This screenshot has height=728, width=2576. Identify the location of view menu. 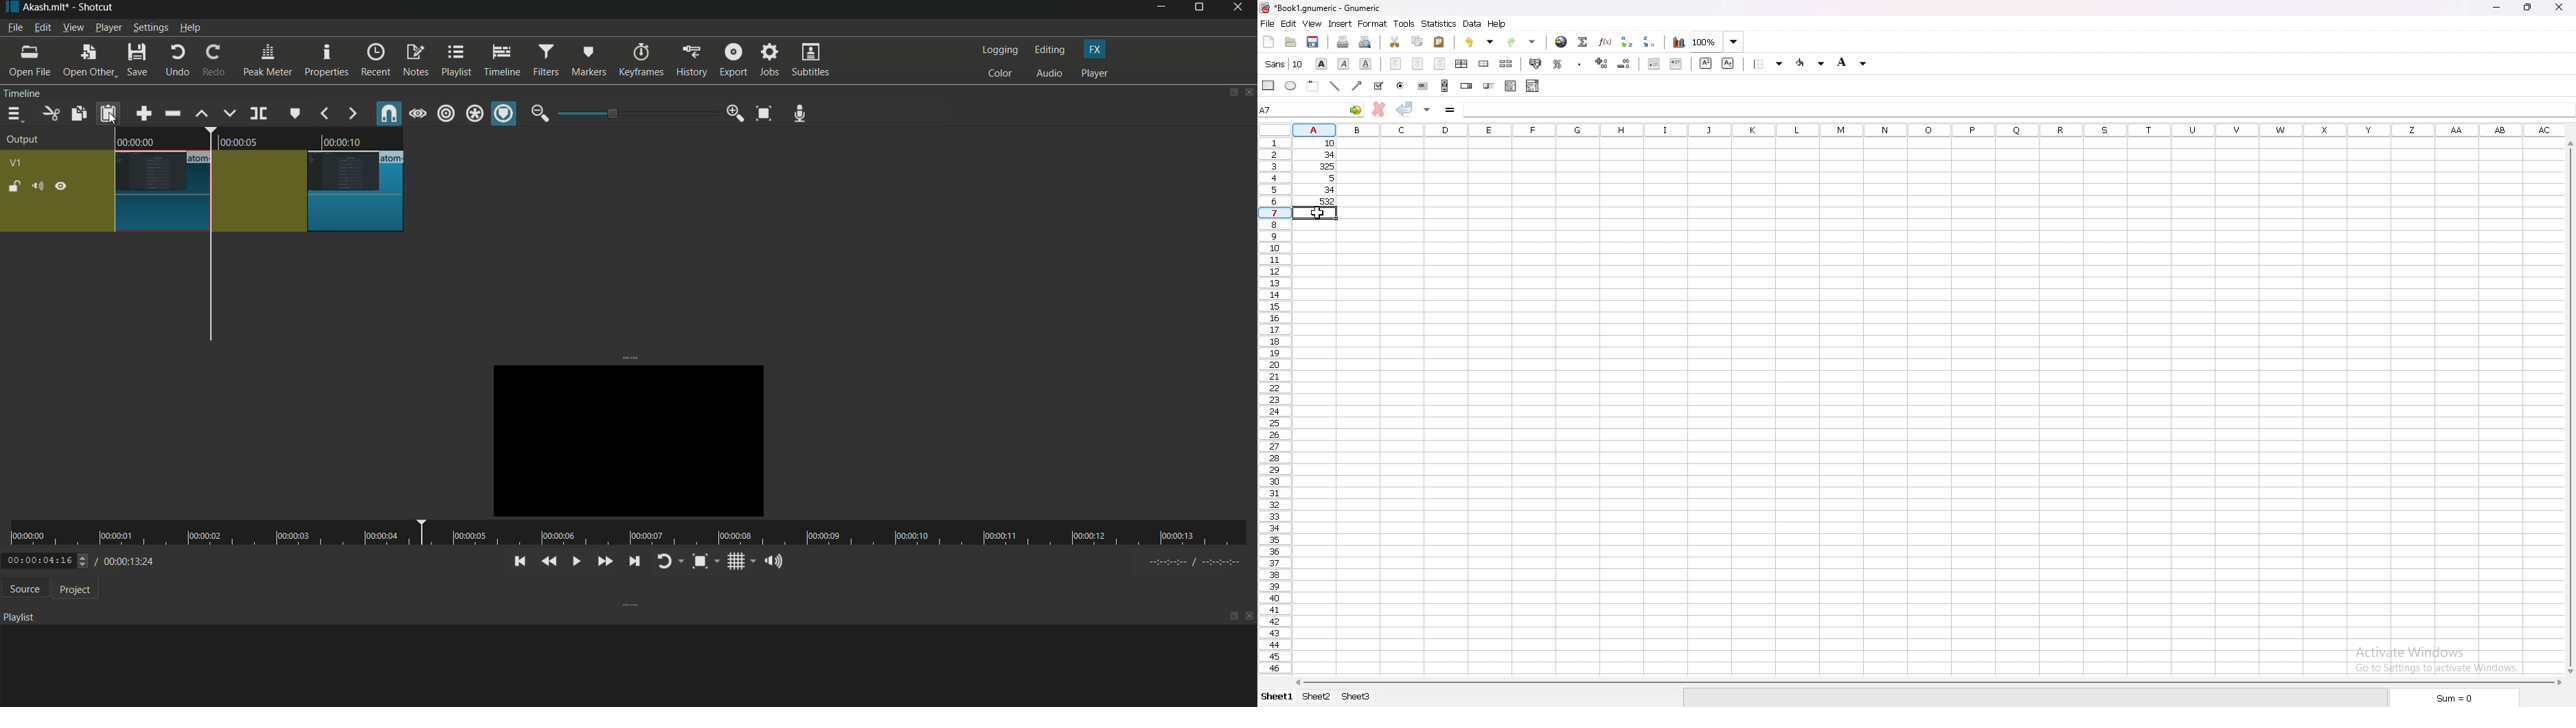
(72, 27).